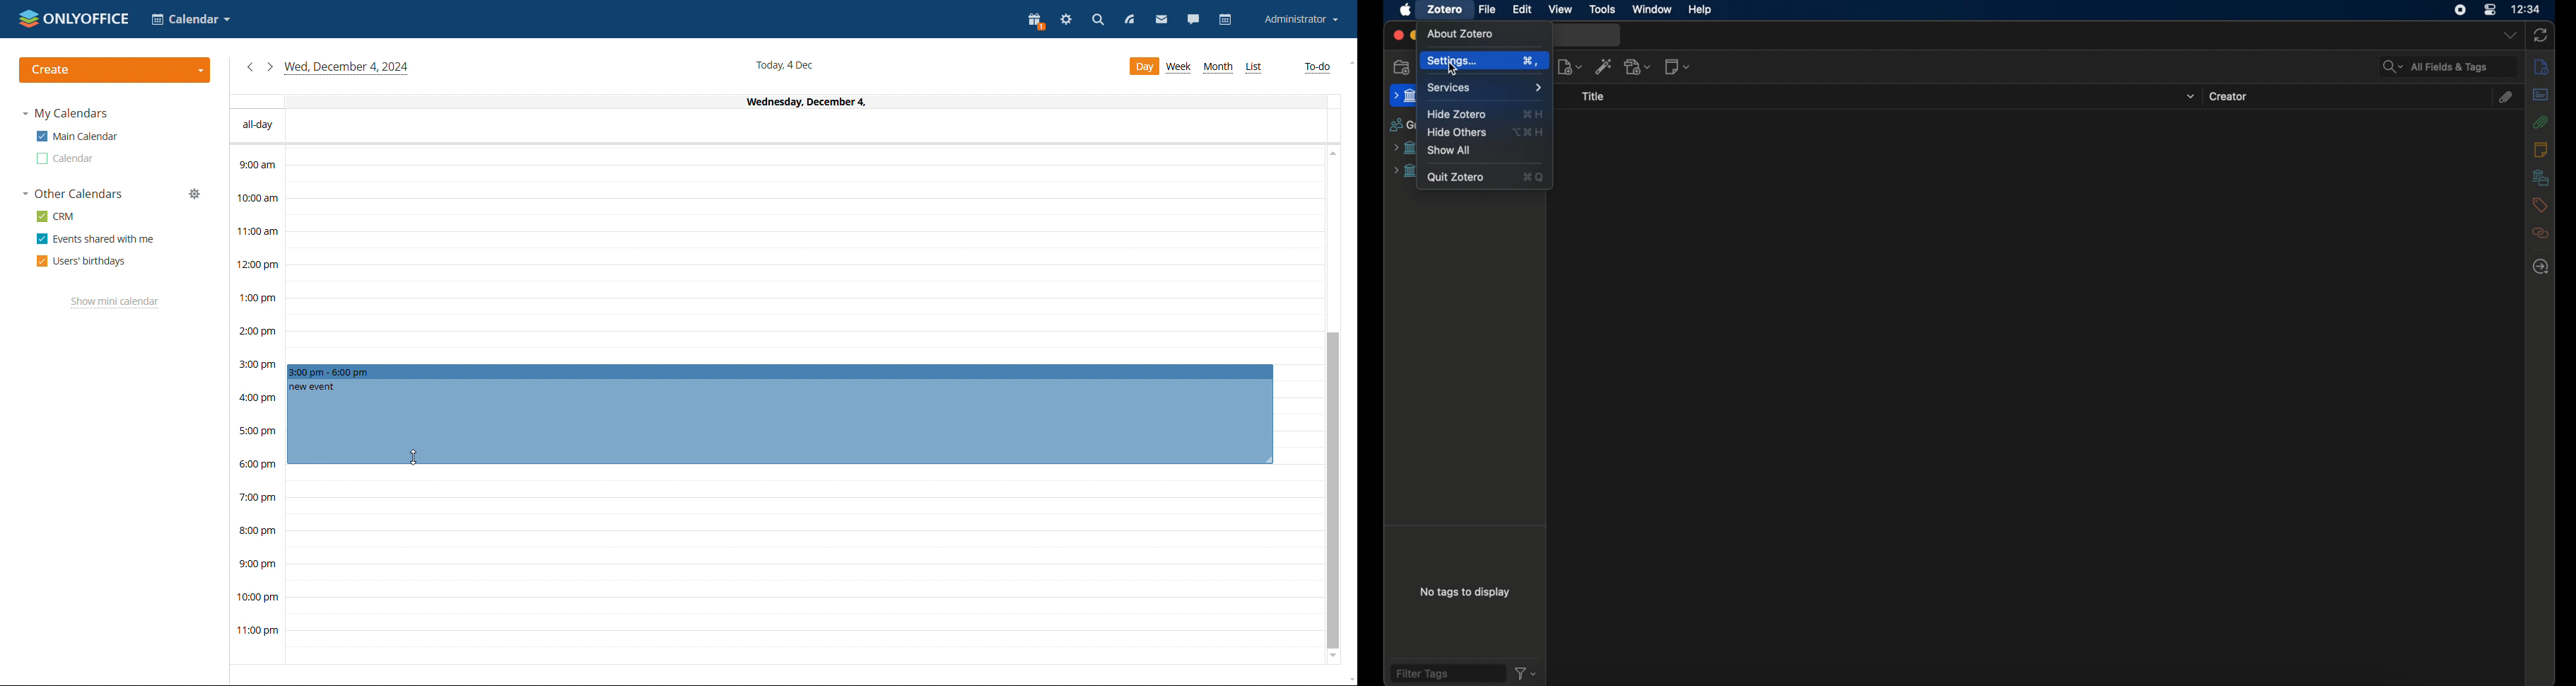 This screenshot has height=700, width=2576. What do you see at coordinates (1525, 673) in the screenshot?
I see `filter` at bounding box center [1525, 673].